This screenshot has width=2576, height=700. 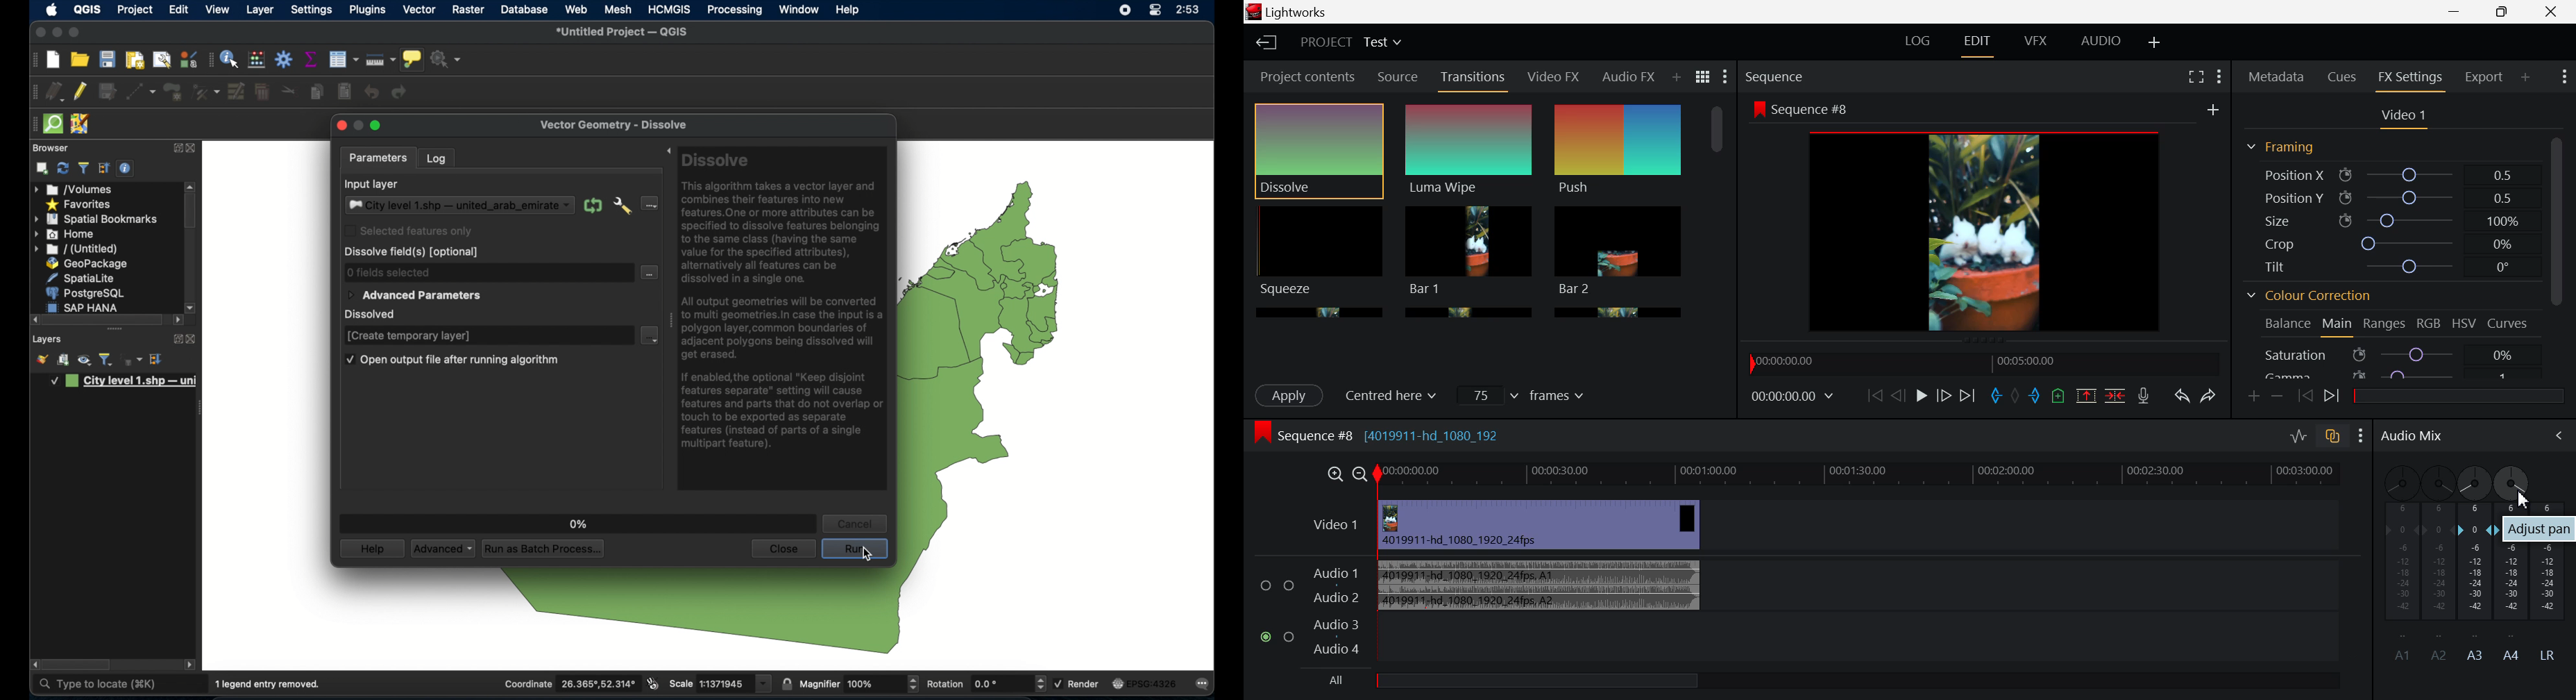 What do you see at coordinates (1302, 76) in the screenshot?
I see `Project contents` at bounding box center [1302, 76].